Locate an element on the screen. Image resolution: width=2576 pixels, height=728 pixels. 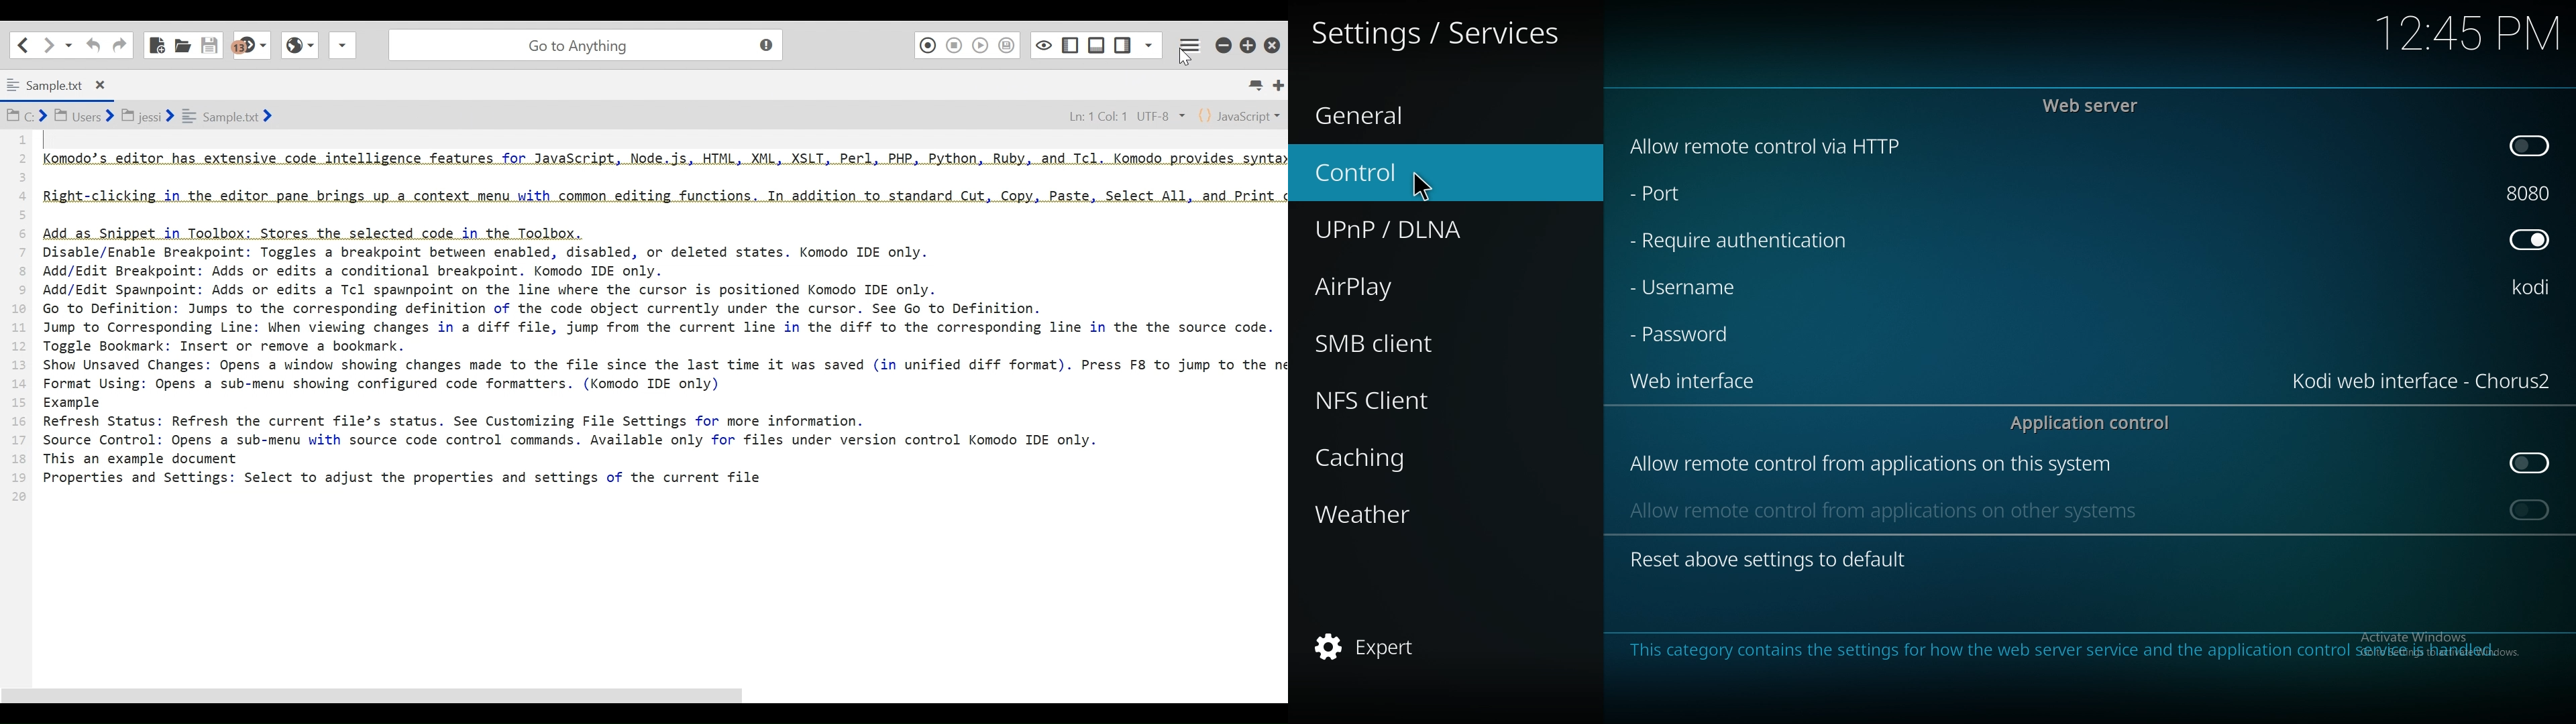
weather is located at coordinates (1410, 517).